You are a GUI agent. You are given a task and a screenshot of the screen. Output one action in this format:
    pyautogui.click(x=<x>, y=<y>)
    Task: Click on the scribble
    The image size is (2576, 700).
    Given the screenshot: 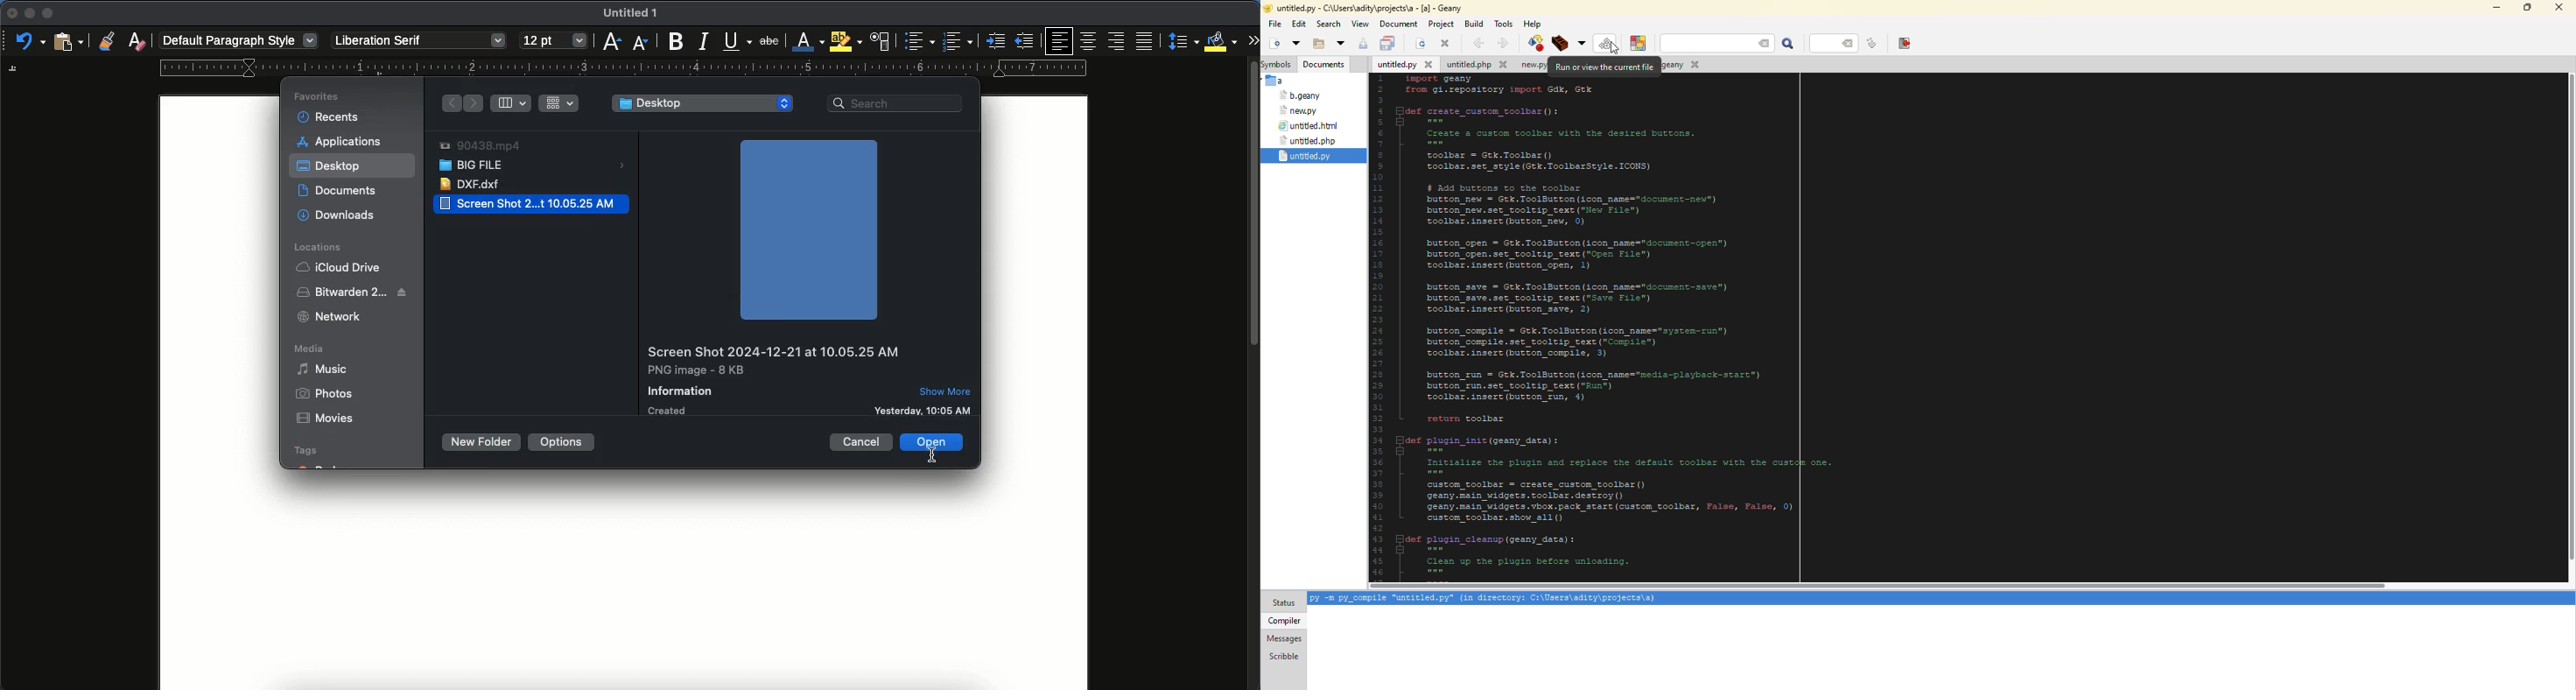 What is the action you would take?
    pyautogui.click(x=1284, y=656)
    